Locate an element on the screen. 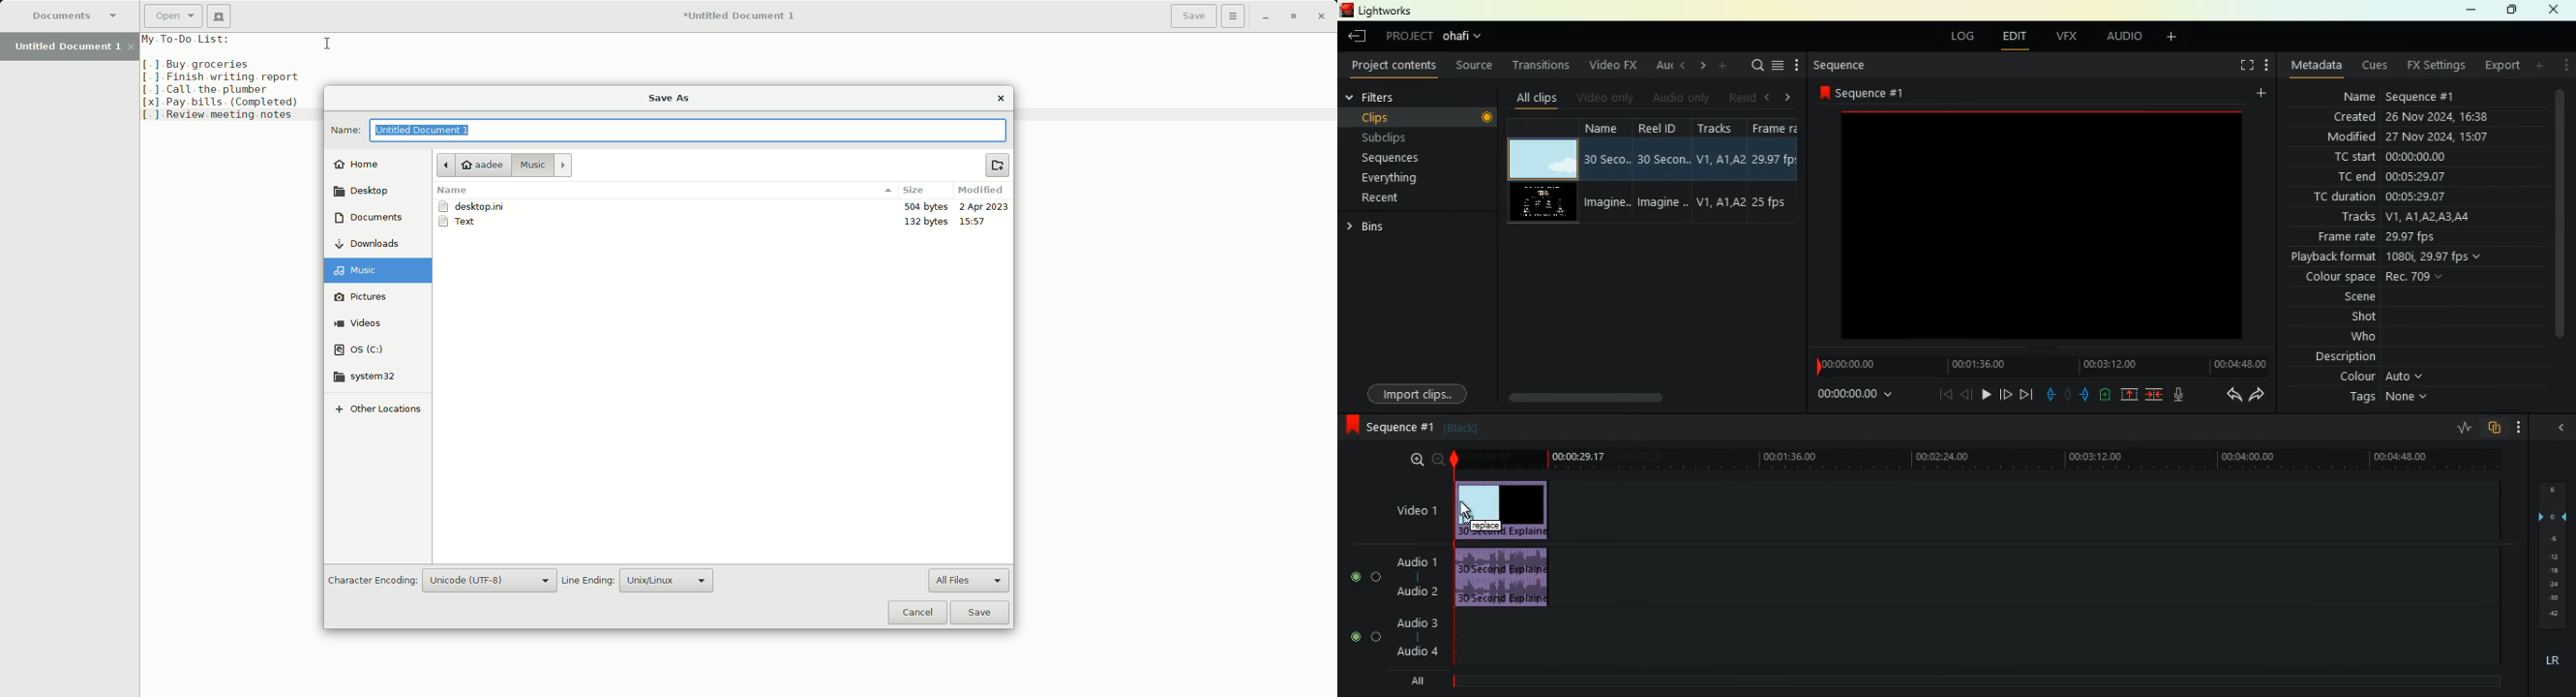  00:00:00.00 is located at coordinates (2415, 156).